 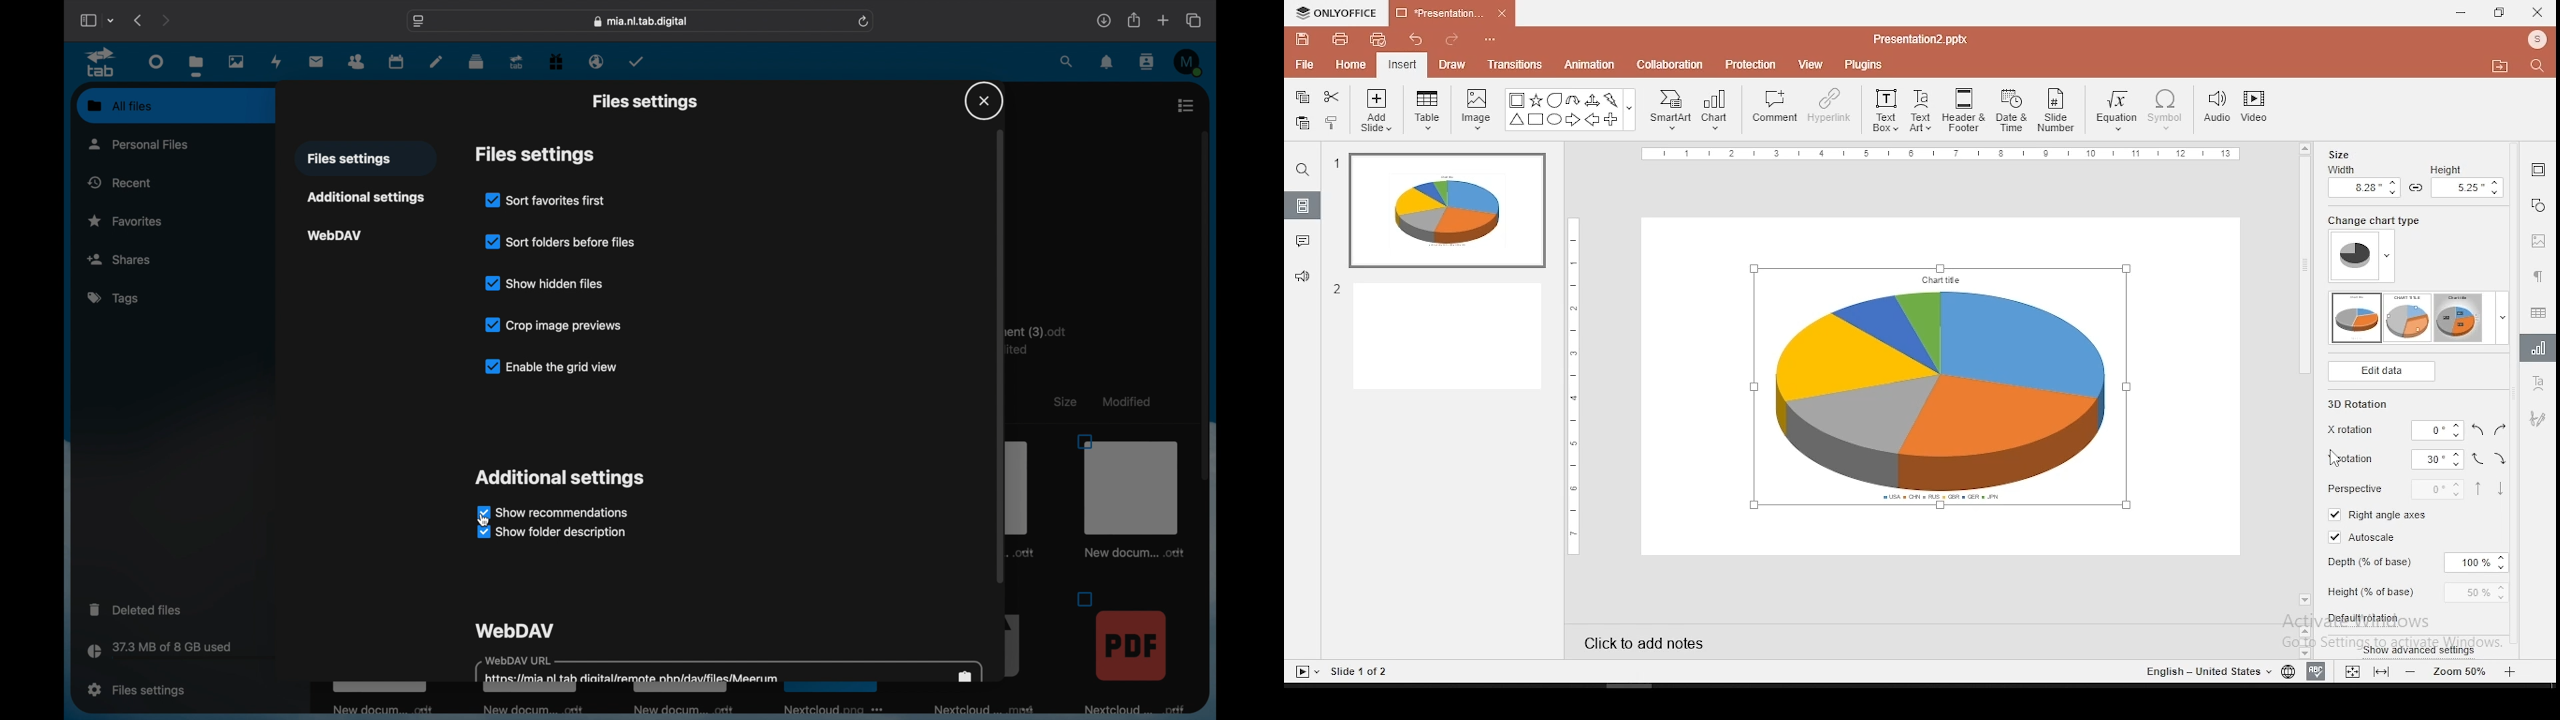 I want to click on M, so click(x=1189, y=63).